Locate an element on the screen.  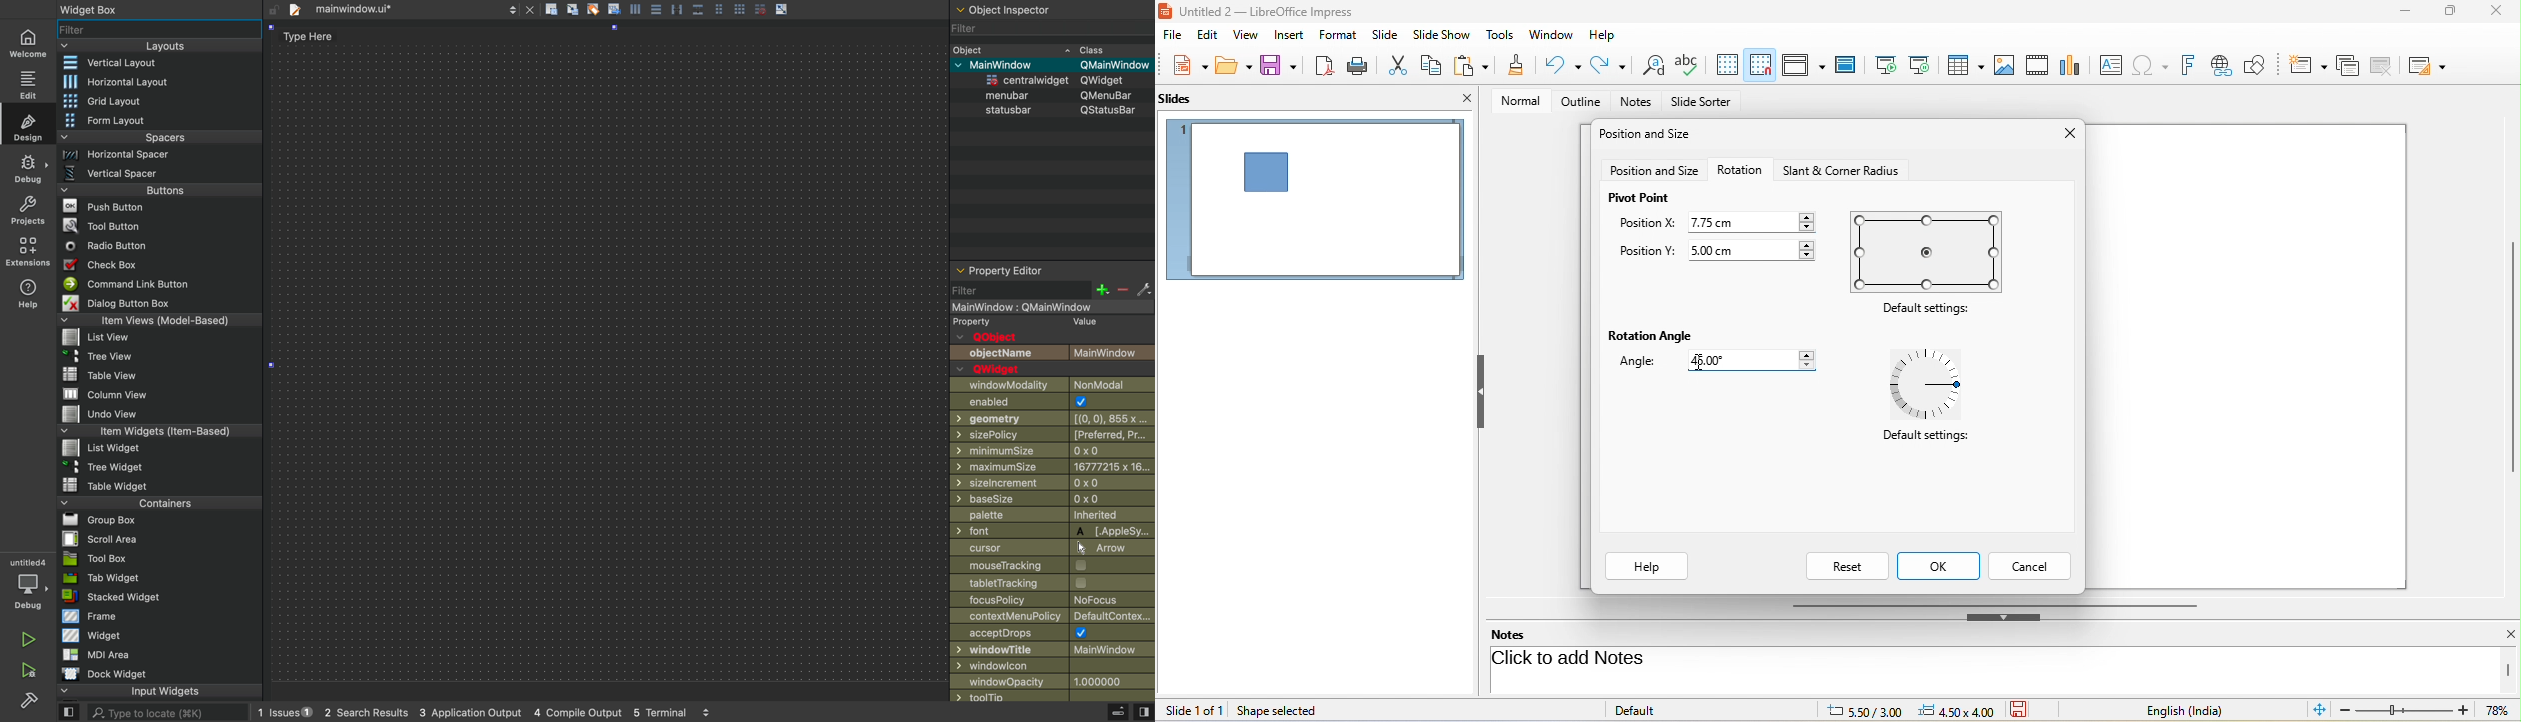
debug is located at coordinates (28, 170).